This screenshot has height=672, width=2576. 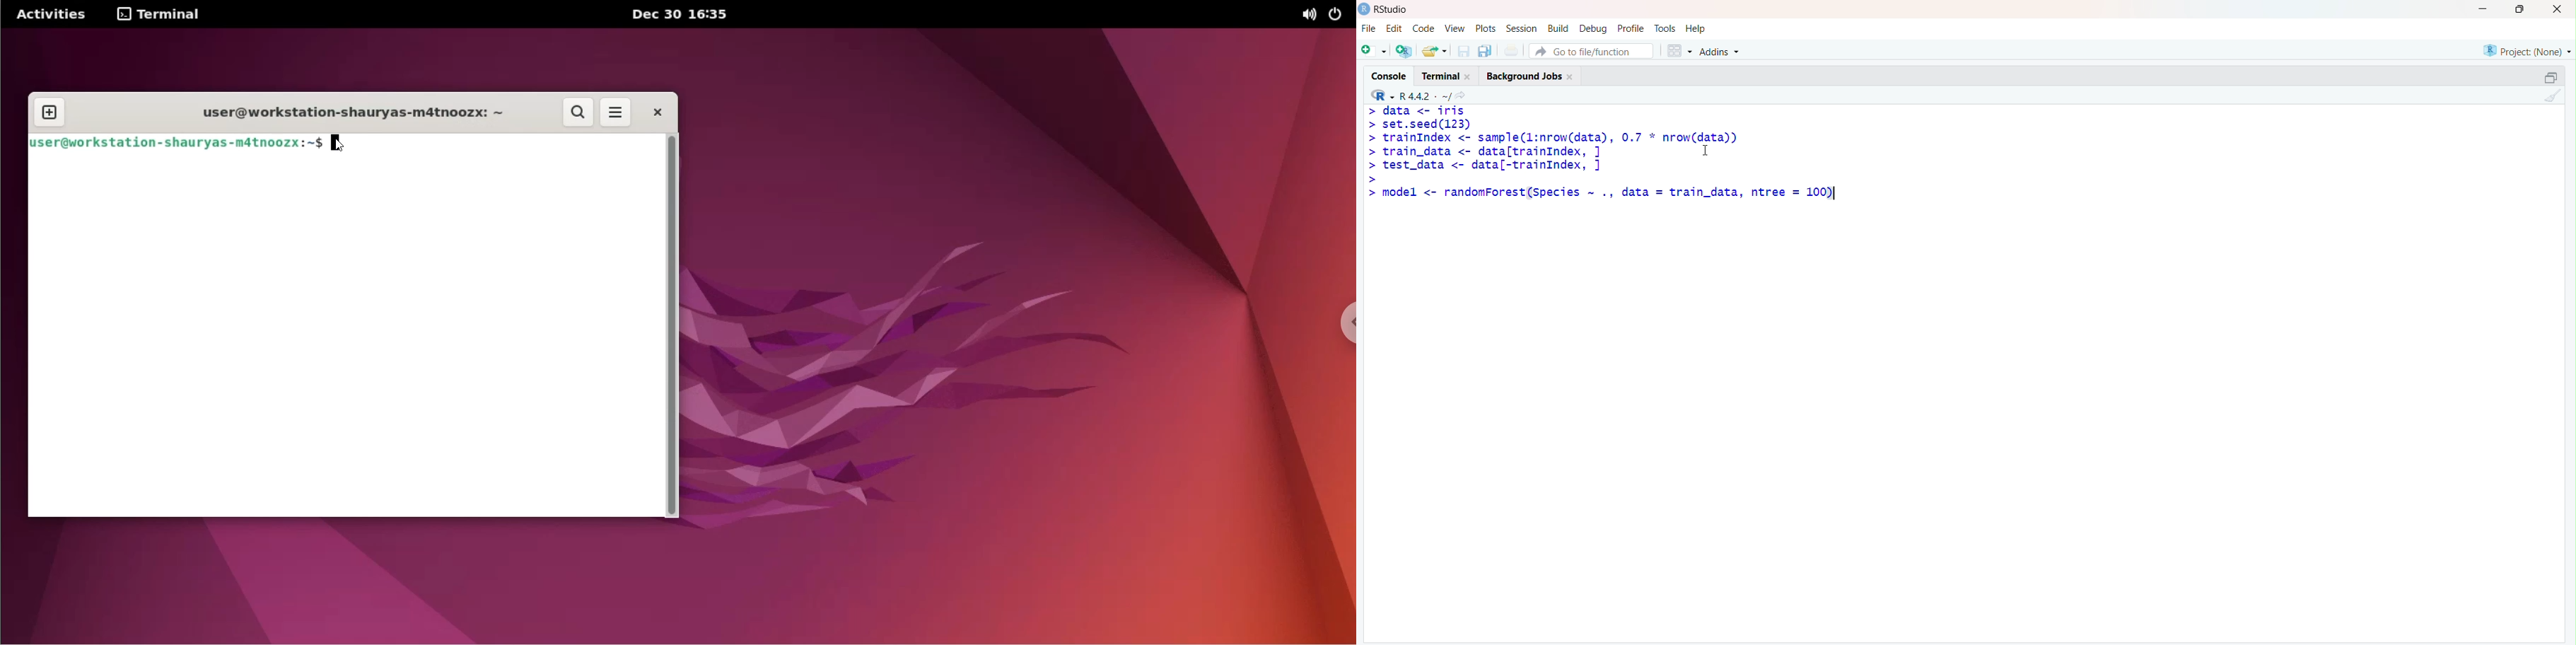 I want to click on Minimize, so click(x=2484, y=8).